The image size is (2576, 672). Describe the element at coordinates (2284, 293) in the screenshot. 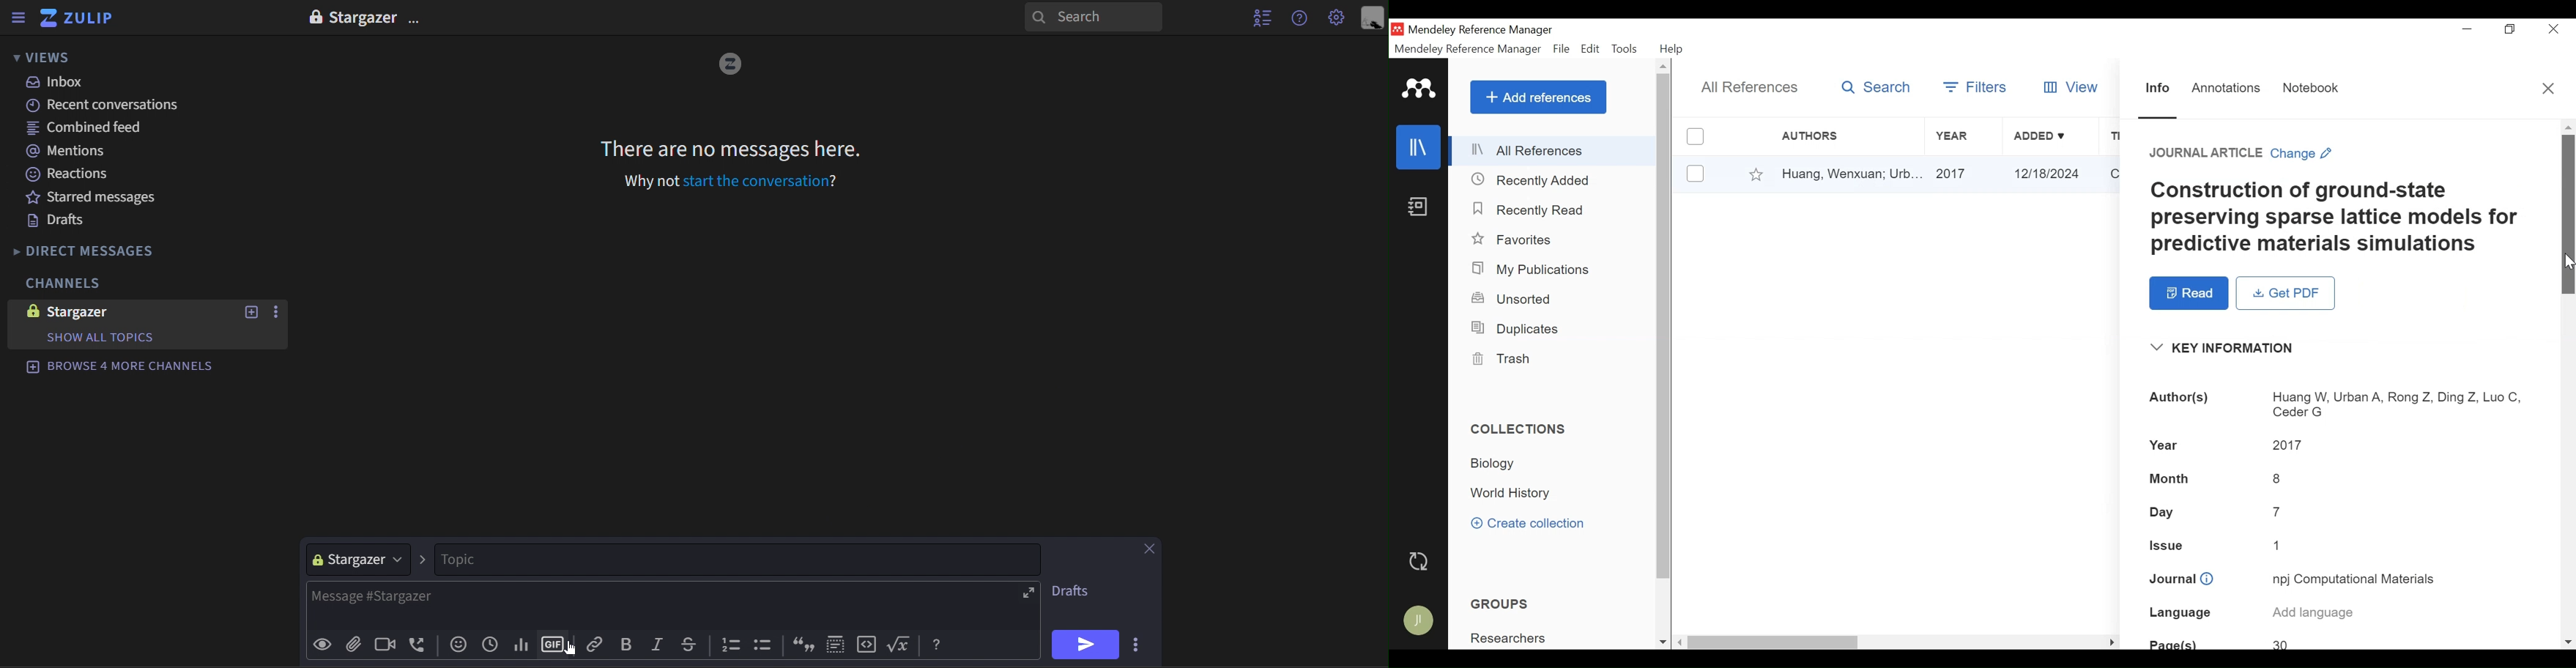

I see `Get PDF` at that location.